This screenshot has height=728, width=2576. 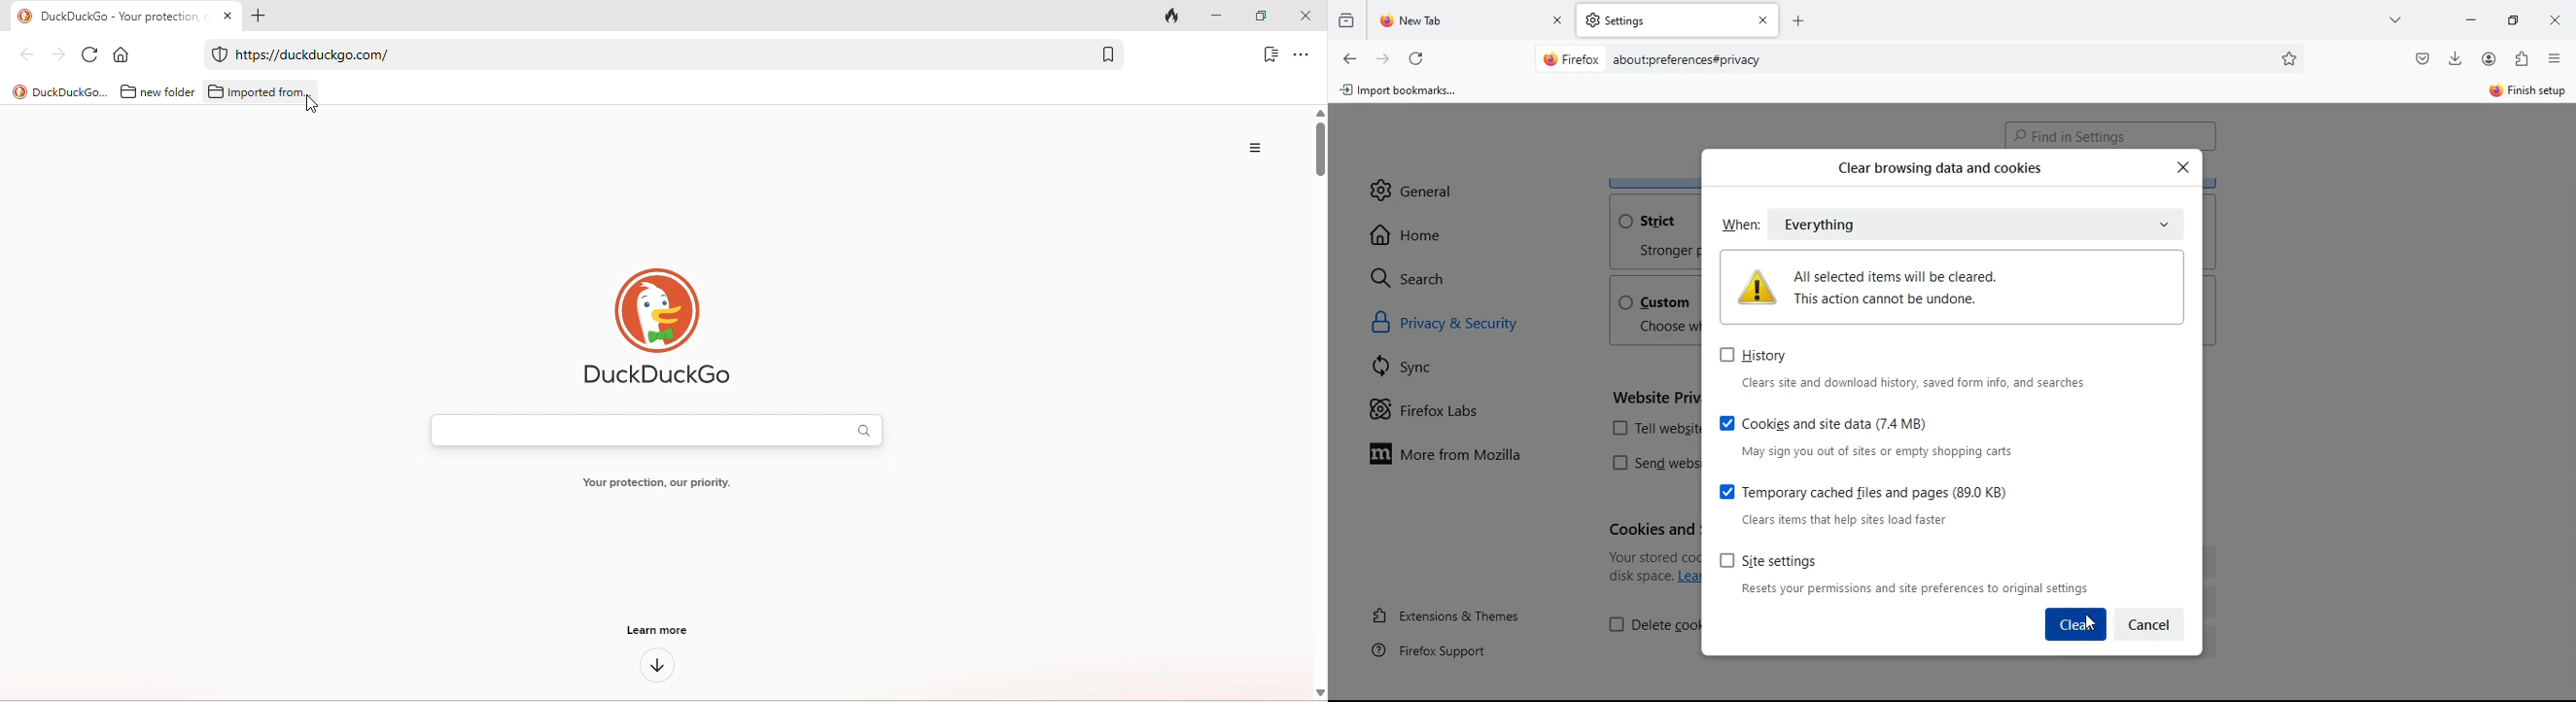 I want to click on search bar, so click(x=651, y=430).